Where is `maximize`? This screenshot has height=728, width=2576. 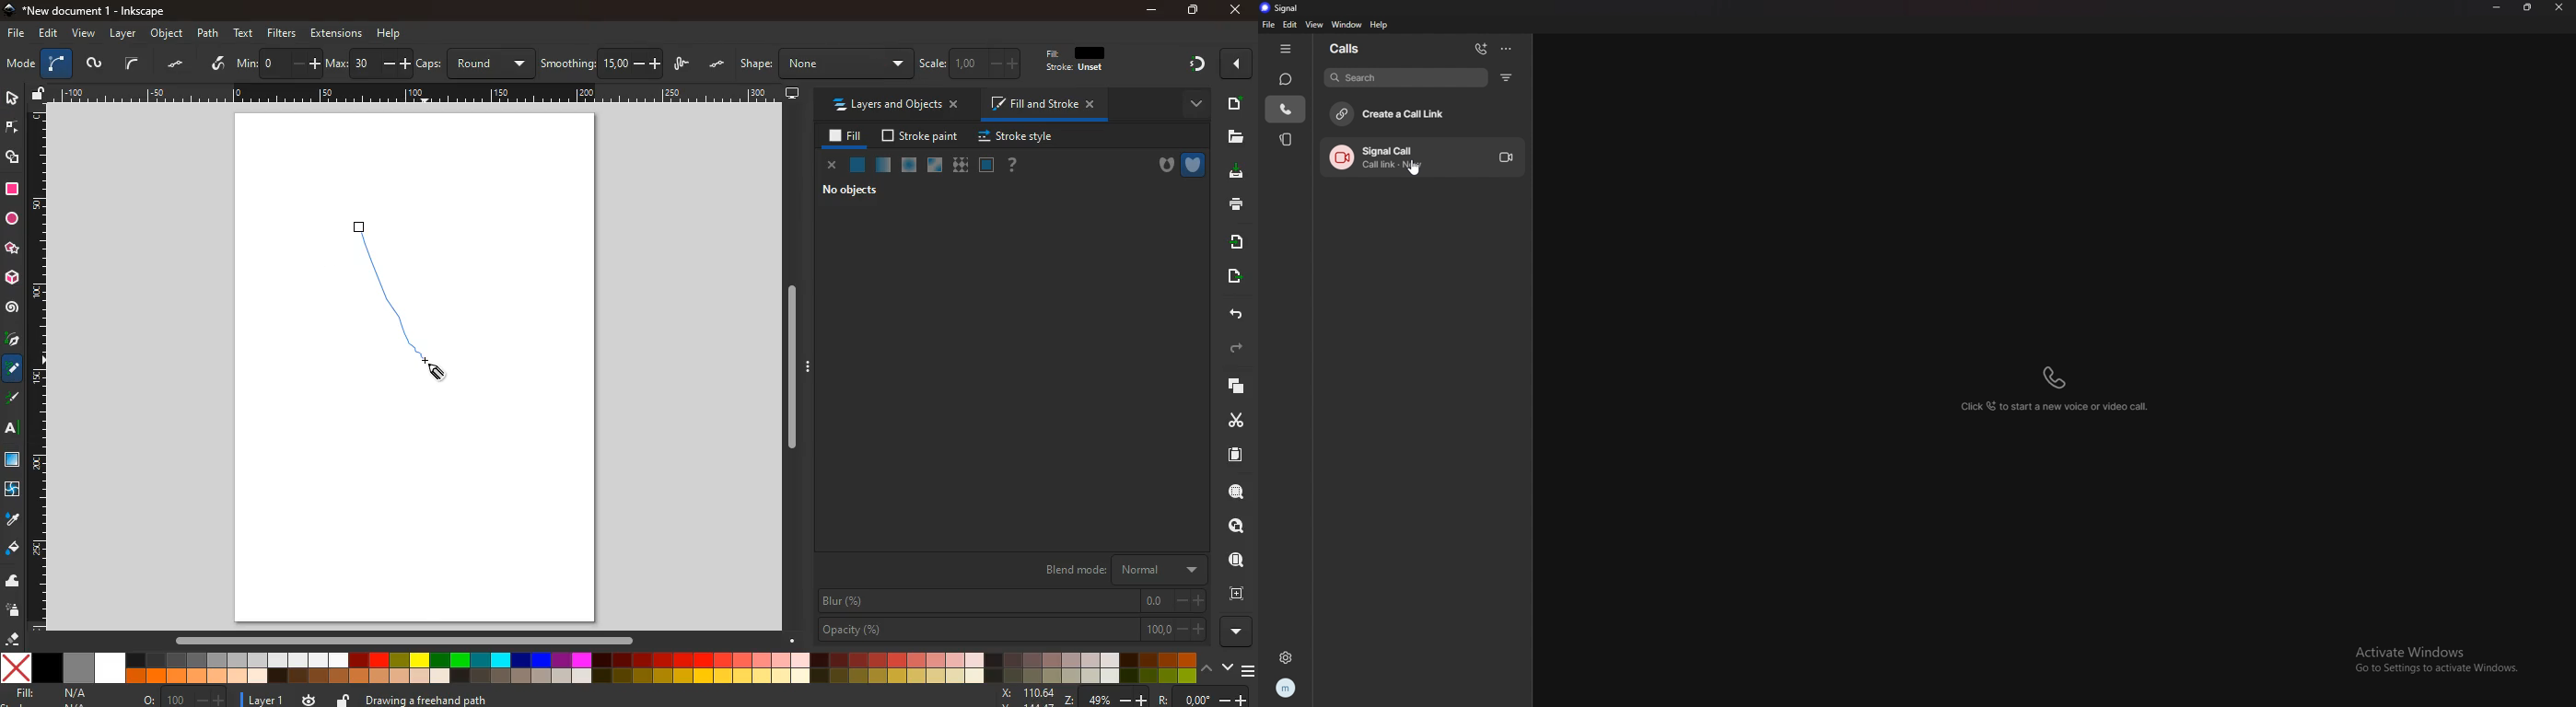
maximize is located at coordinates (1194, 12).